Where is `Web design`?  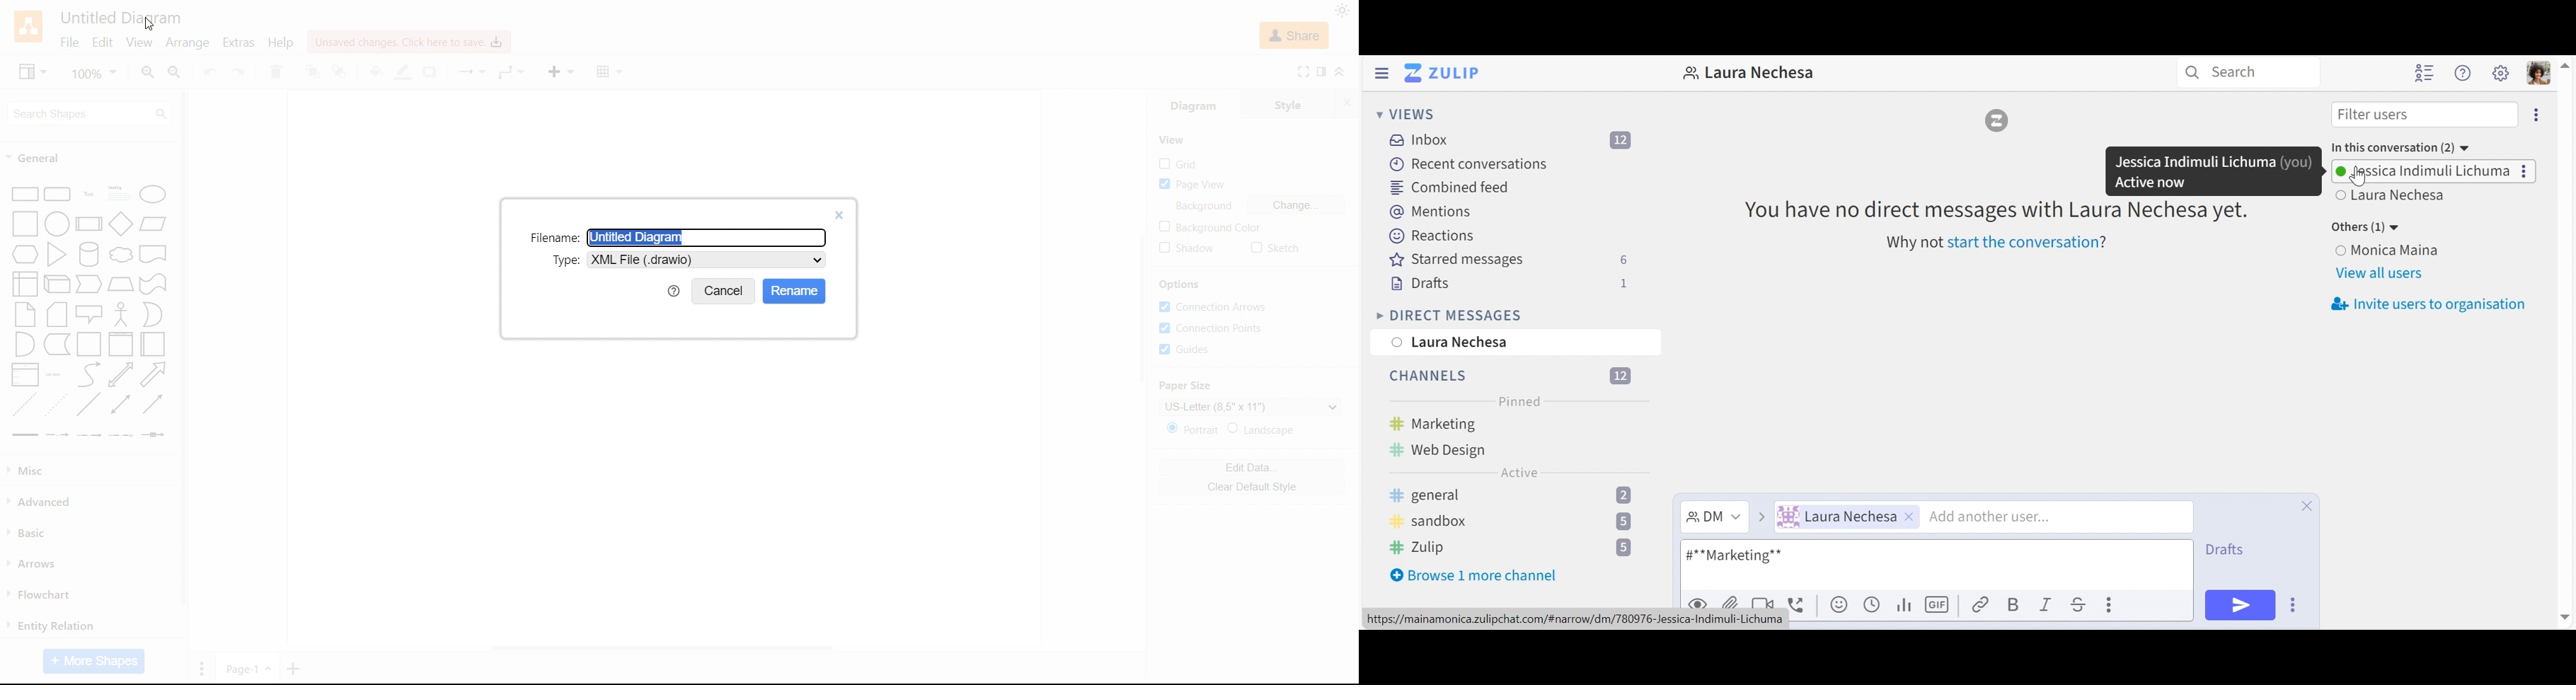
Web design is located at coordinates (1437, 447).